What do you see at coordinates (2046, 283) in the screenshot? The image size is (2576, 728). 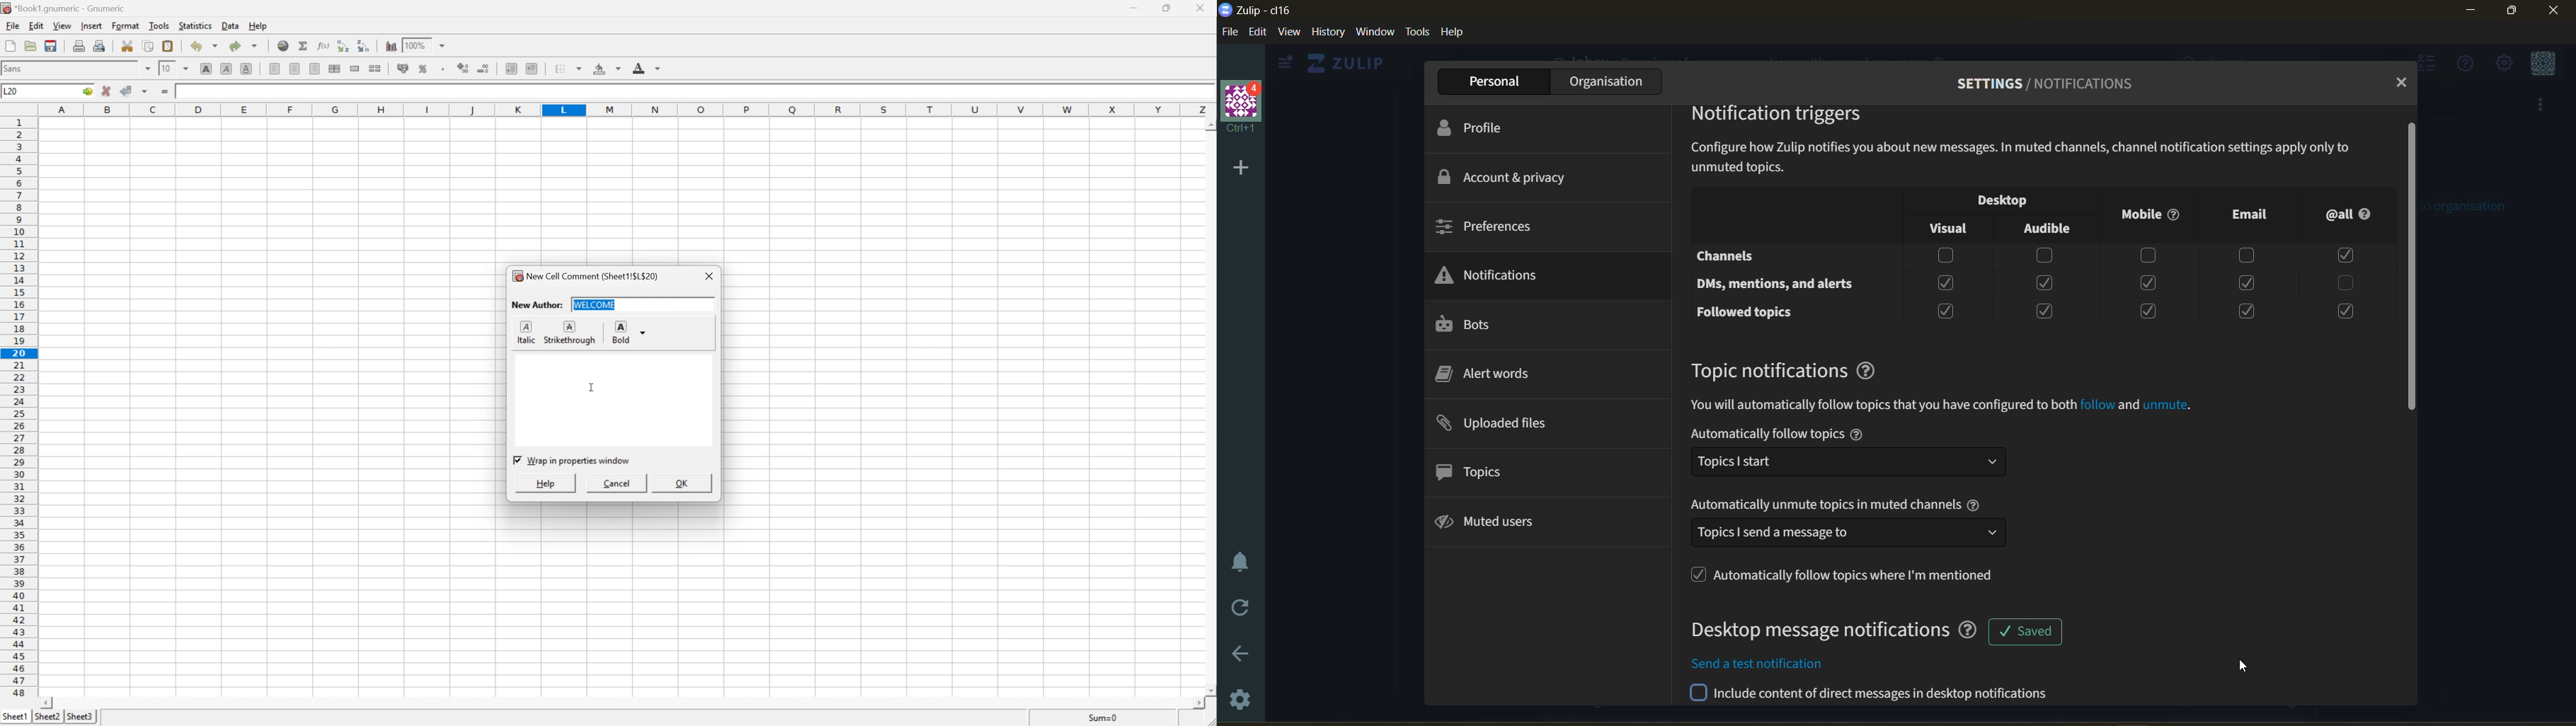 I see `Checkbox` at bounding box center [2046, 283].